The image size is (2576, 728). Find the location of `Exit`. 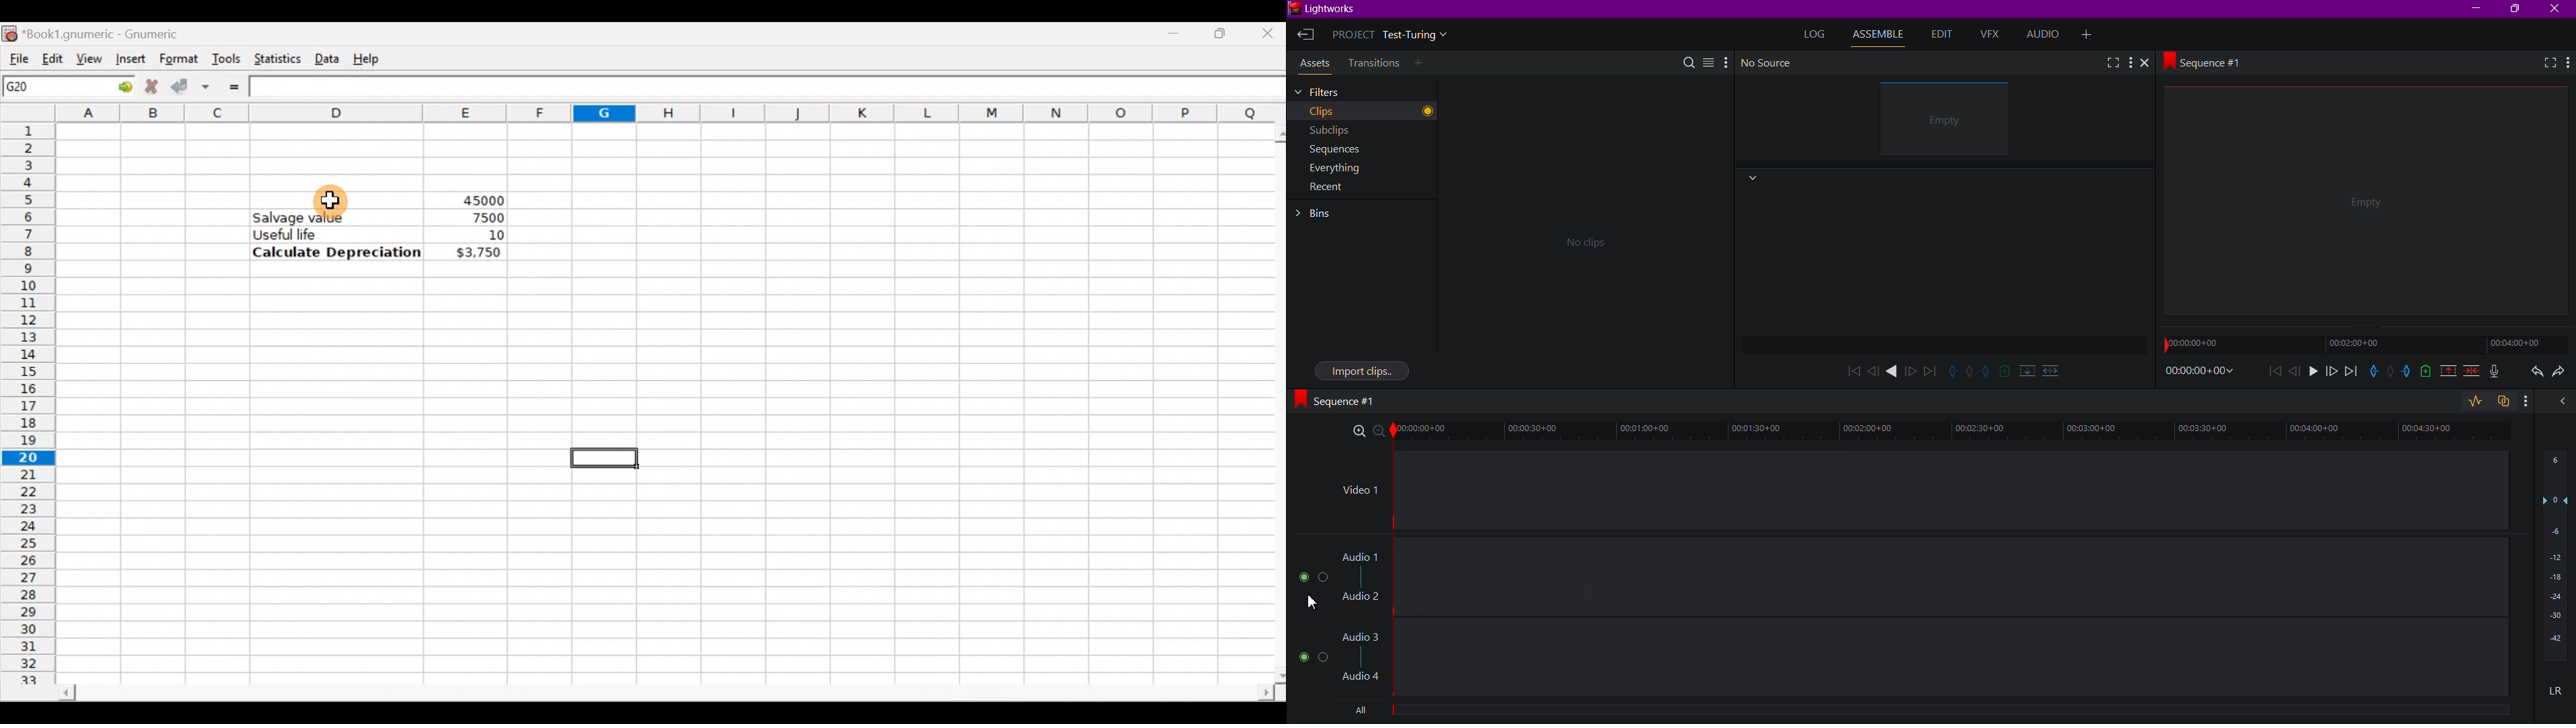

Exit is located at coordinates (1305, 36).